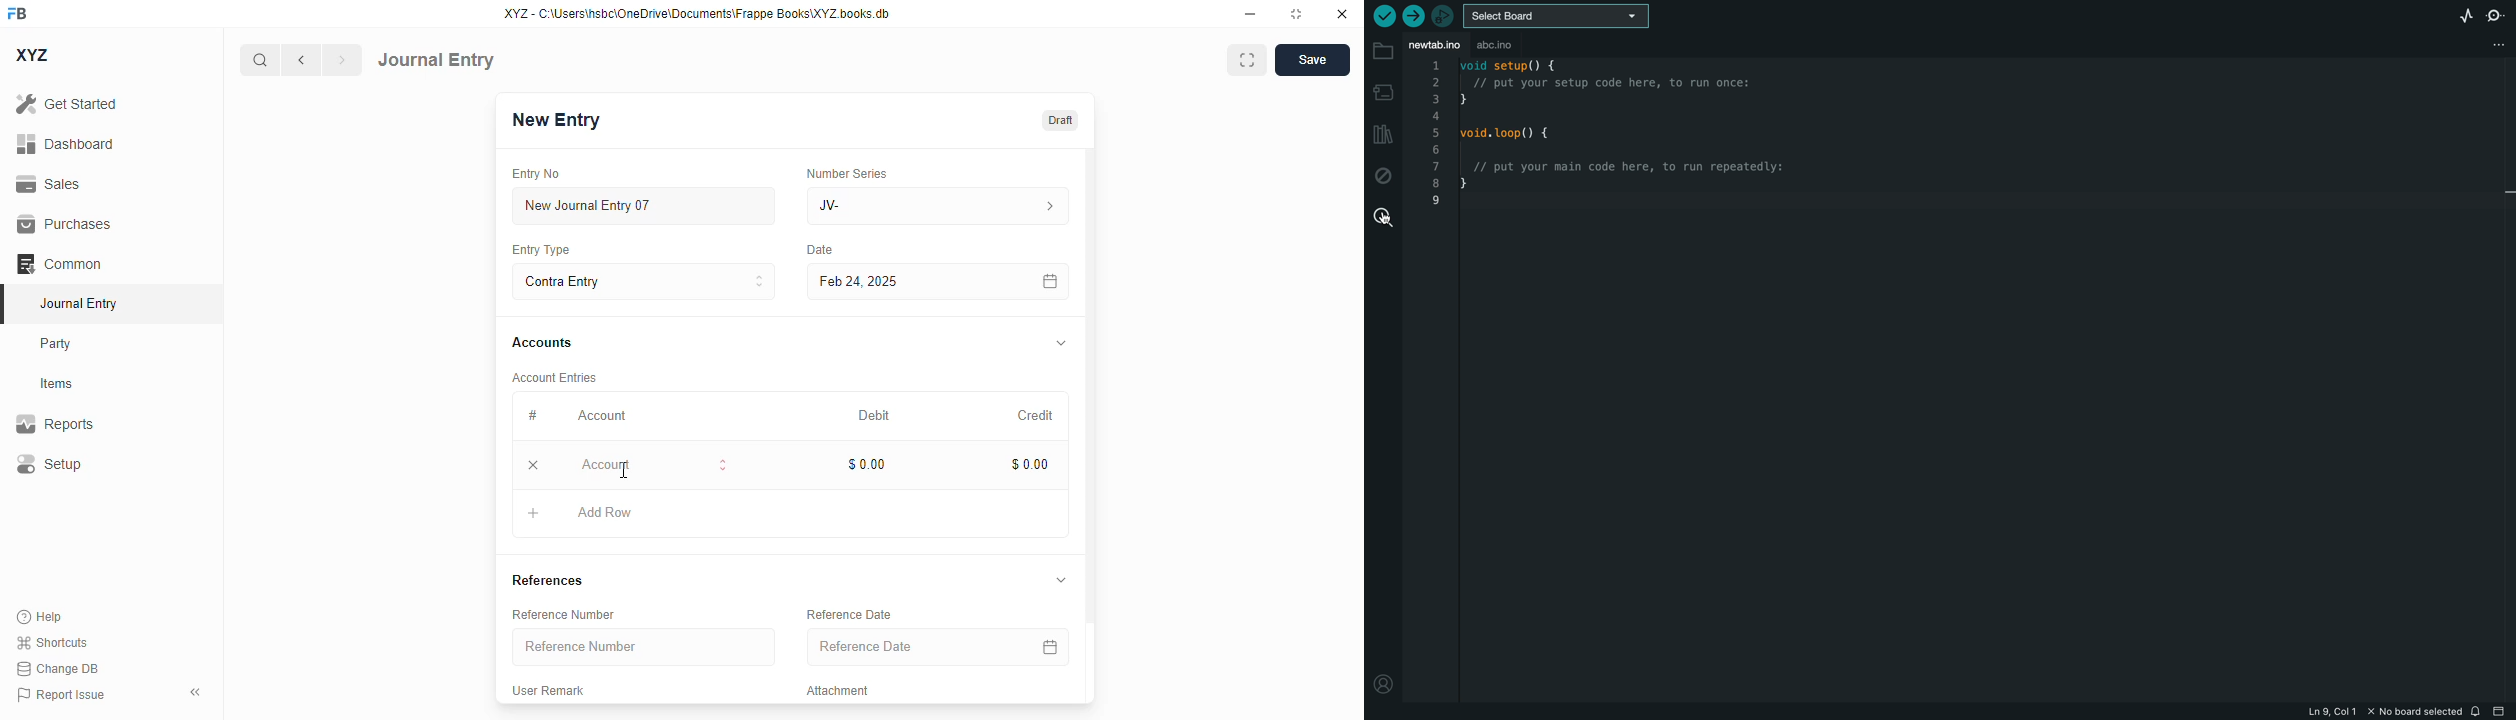 The width and height of the screenshot is (2520, 728). Describe the element at coordinates (1090, 426) in the screenshot. I see `vertical scroll bar` at that location.